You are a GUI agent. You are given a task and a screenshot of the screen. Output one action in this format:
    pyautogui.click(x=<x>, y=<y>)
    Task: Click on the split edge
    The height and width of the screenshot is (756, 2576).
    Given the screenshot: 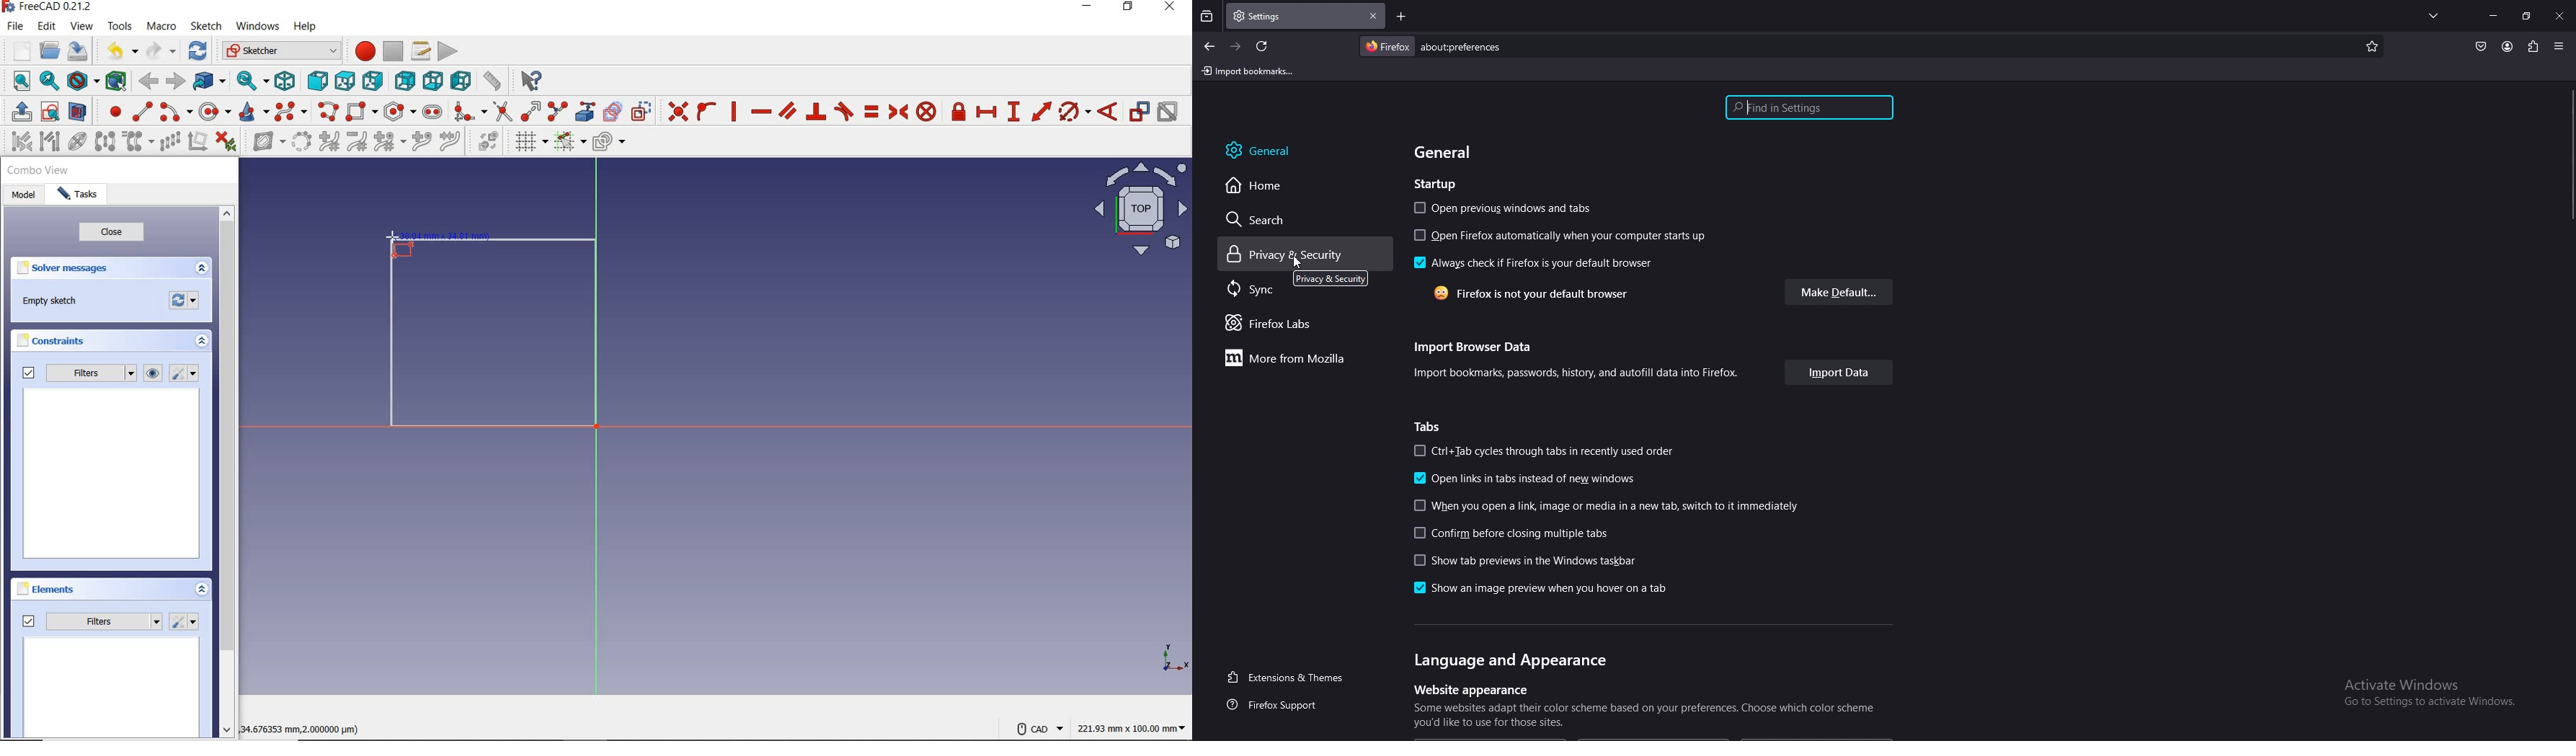 What is the action you would take?
    pyautogui.click(x=558, y=111)
    